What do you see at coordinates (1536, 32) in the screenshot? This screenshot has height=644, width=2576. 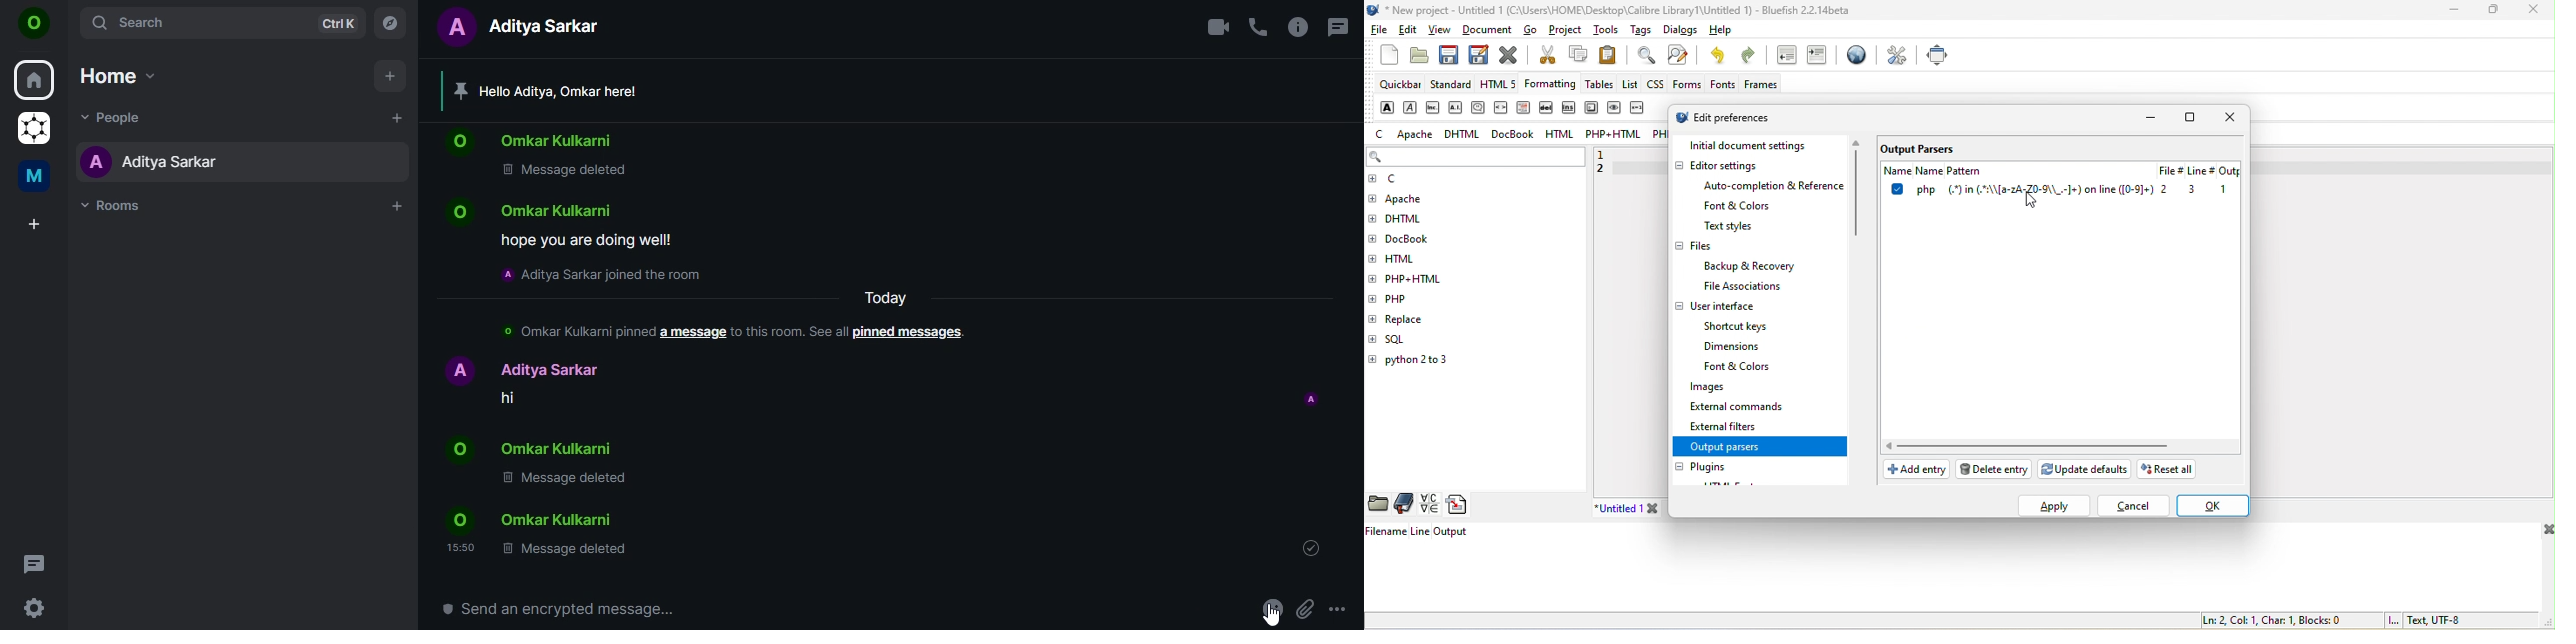 I see `go` at bounding box center [1536, 32].